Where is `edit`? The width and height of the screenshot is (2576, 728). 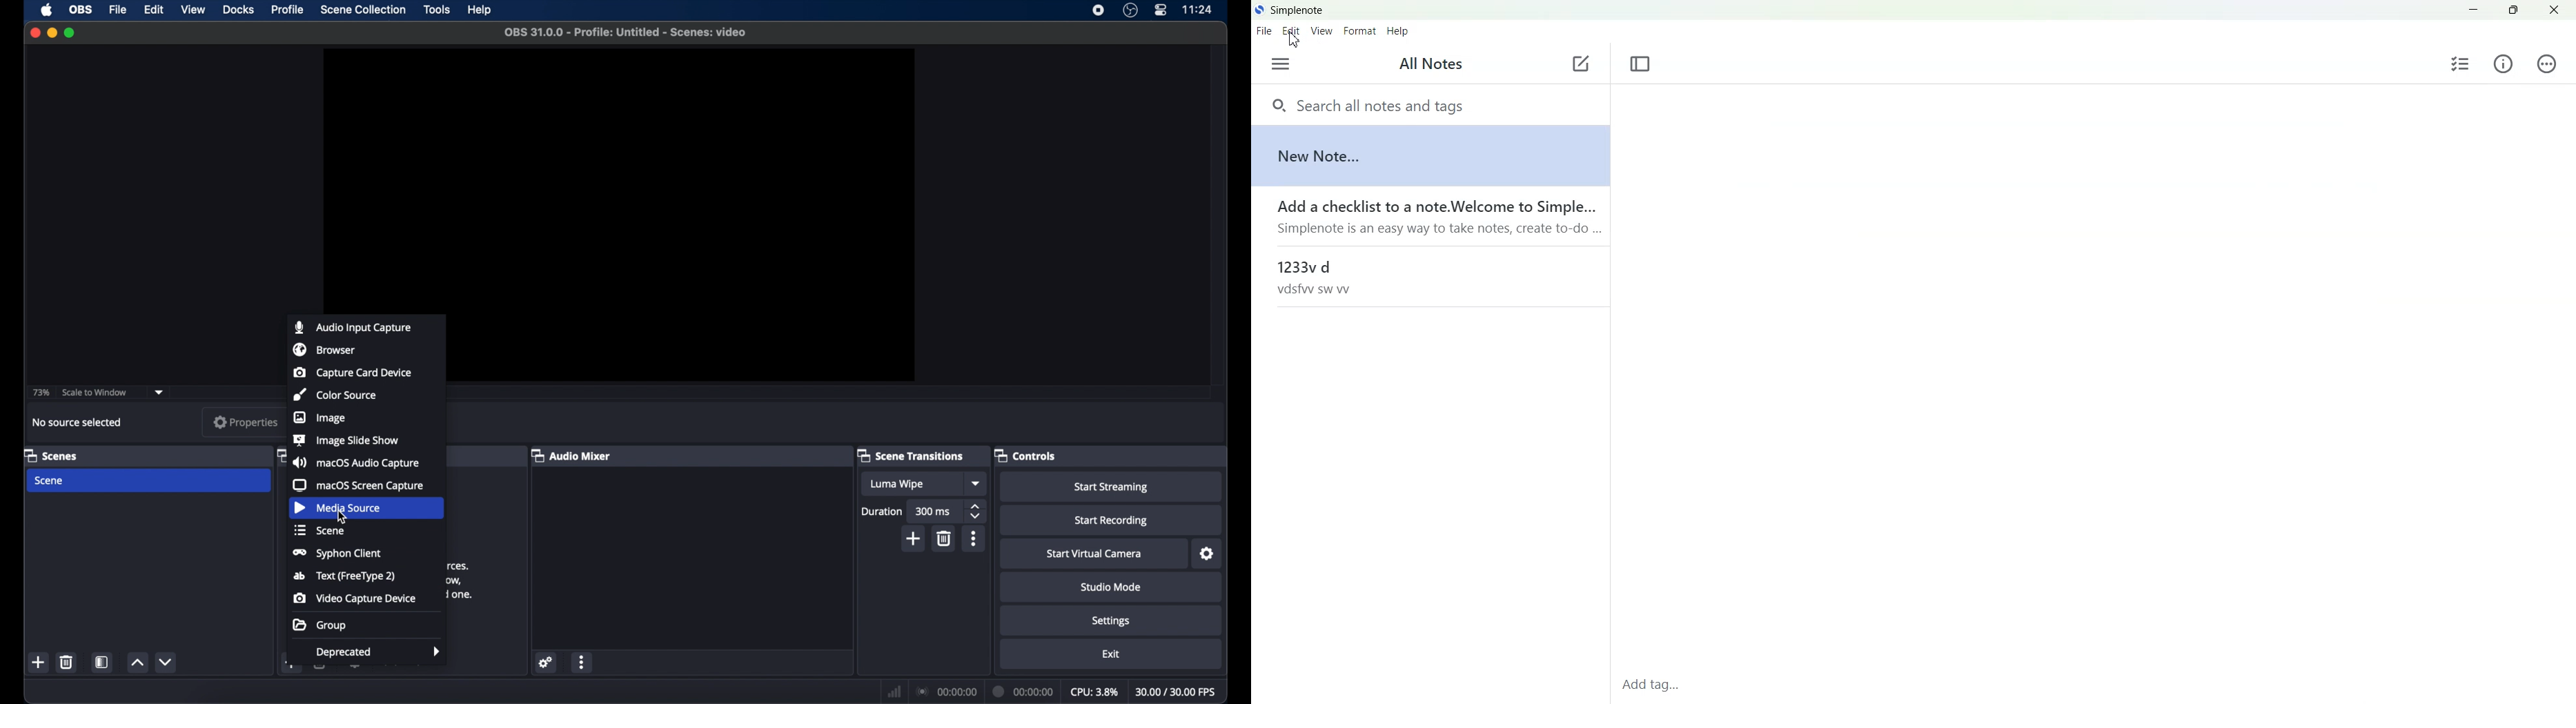
edit is located at coordinates (153, 10).